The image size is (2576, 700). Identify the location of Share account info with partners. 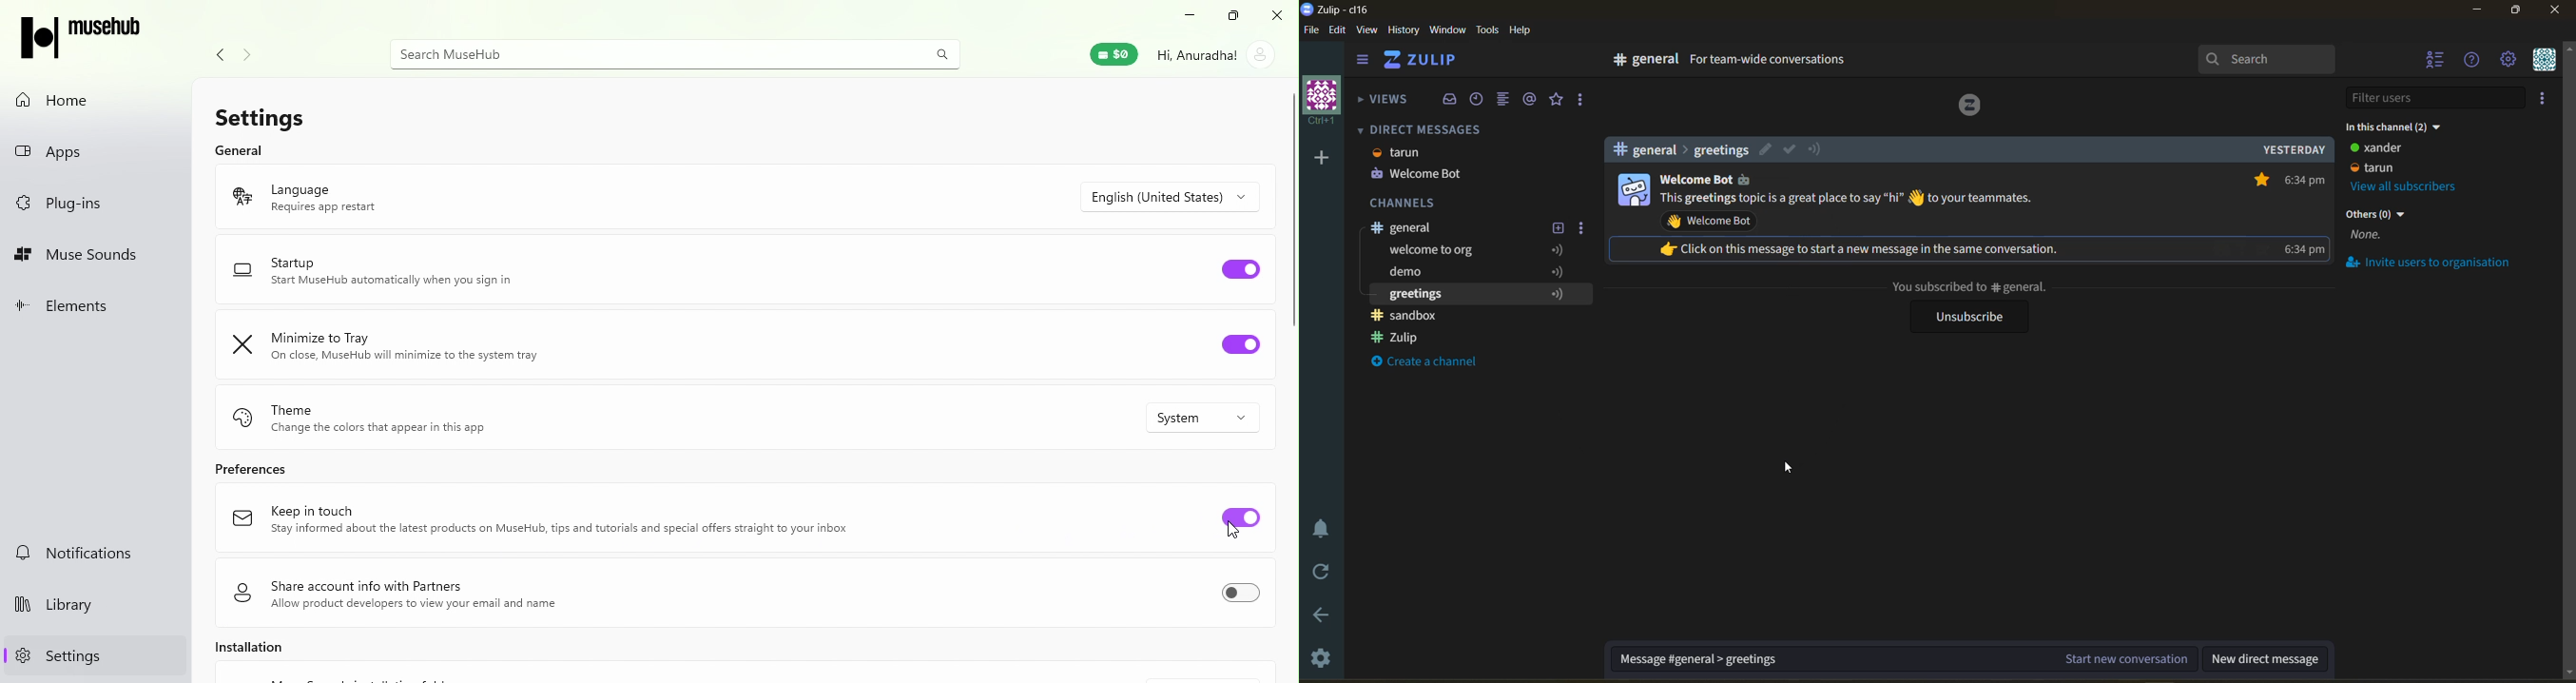
(489, 595).